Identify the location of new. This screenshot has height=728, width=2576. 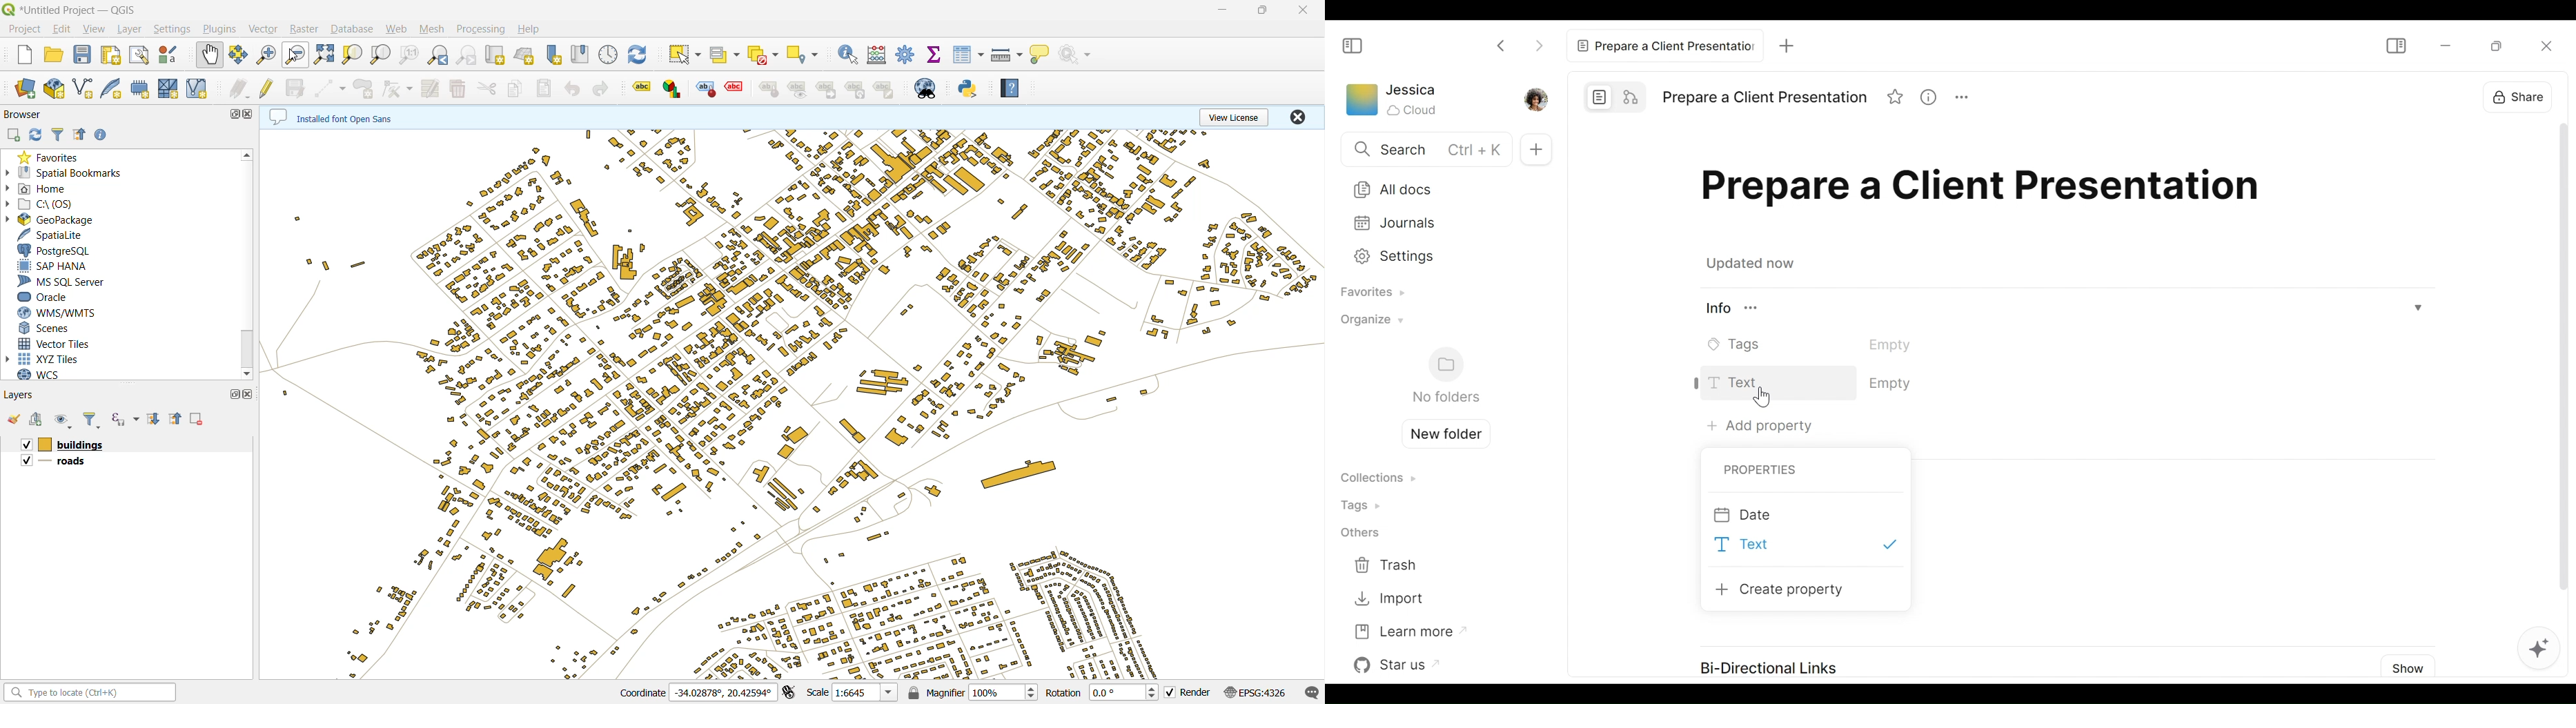
(23, 55).